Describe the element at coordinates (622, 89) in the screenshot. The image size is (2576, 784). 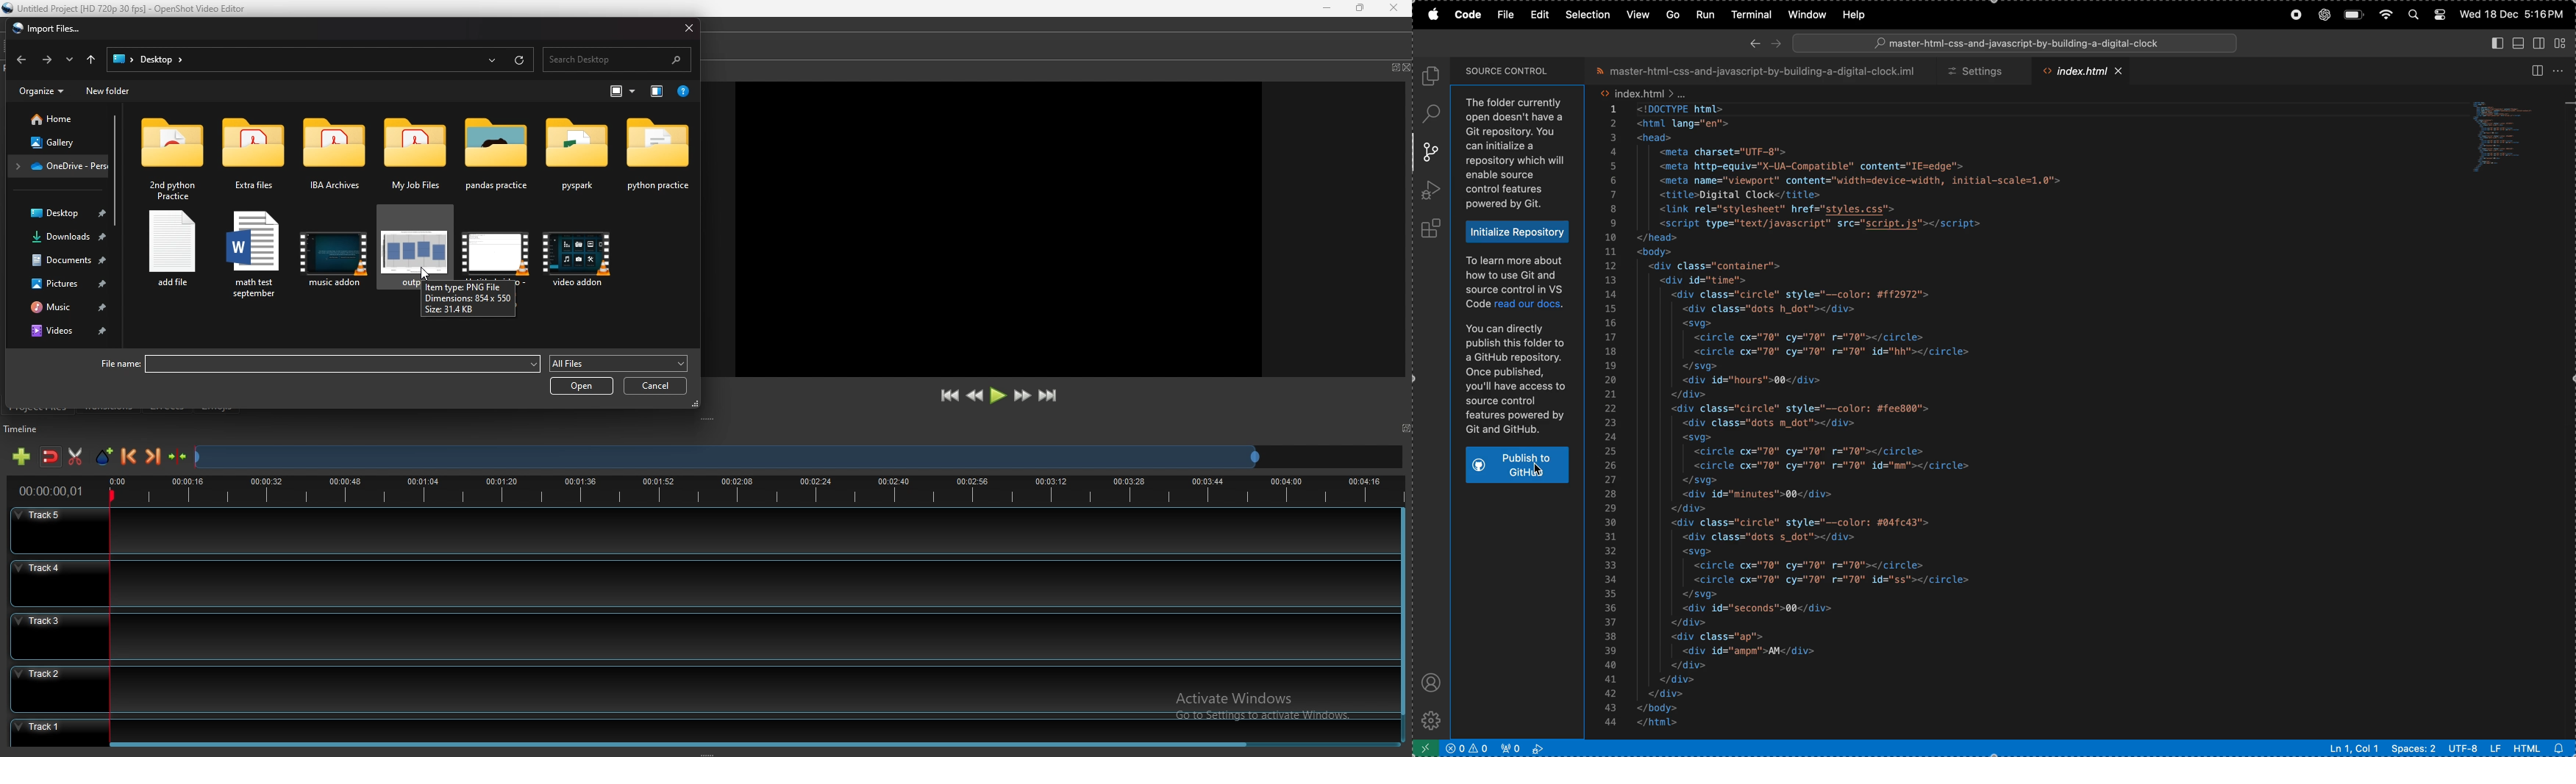
I see `more` at that location.